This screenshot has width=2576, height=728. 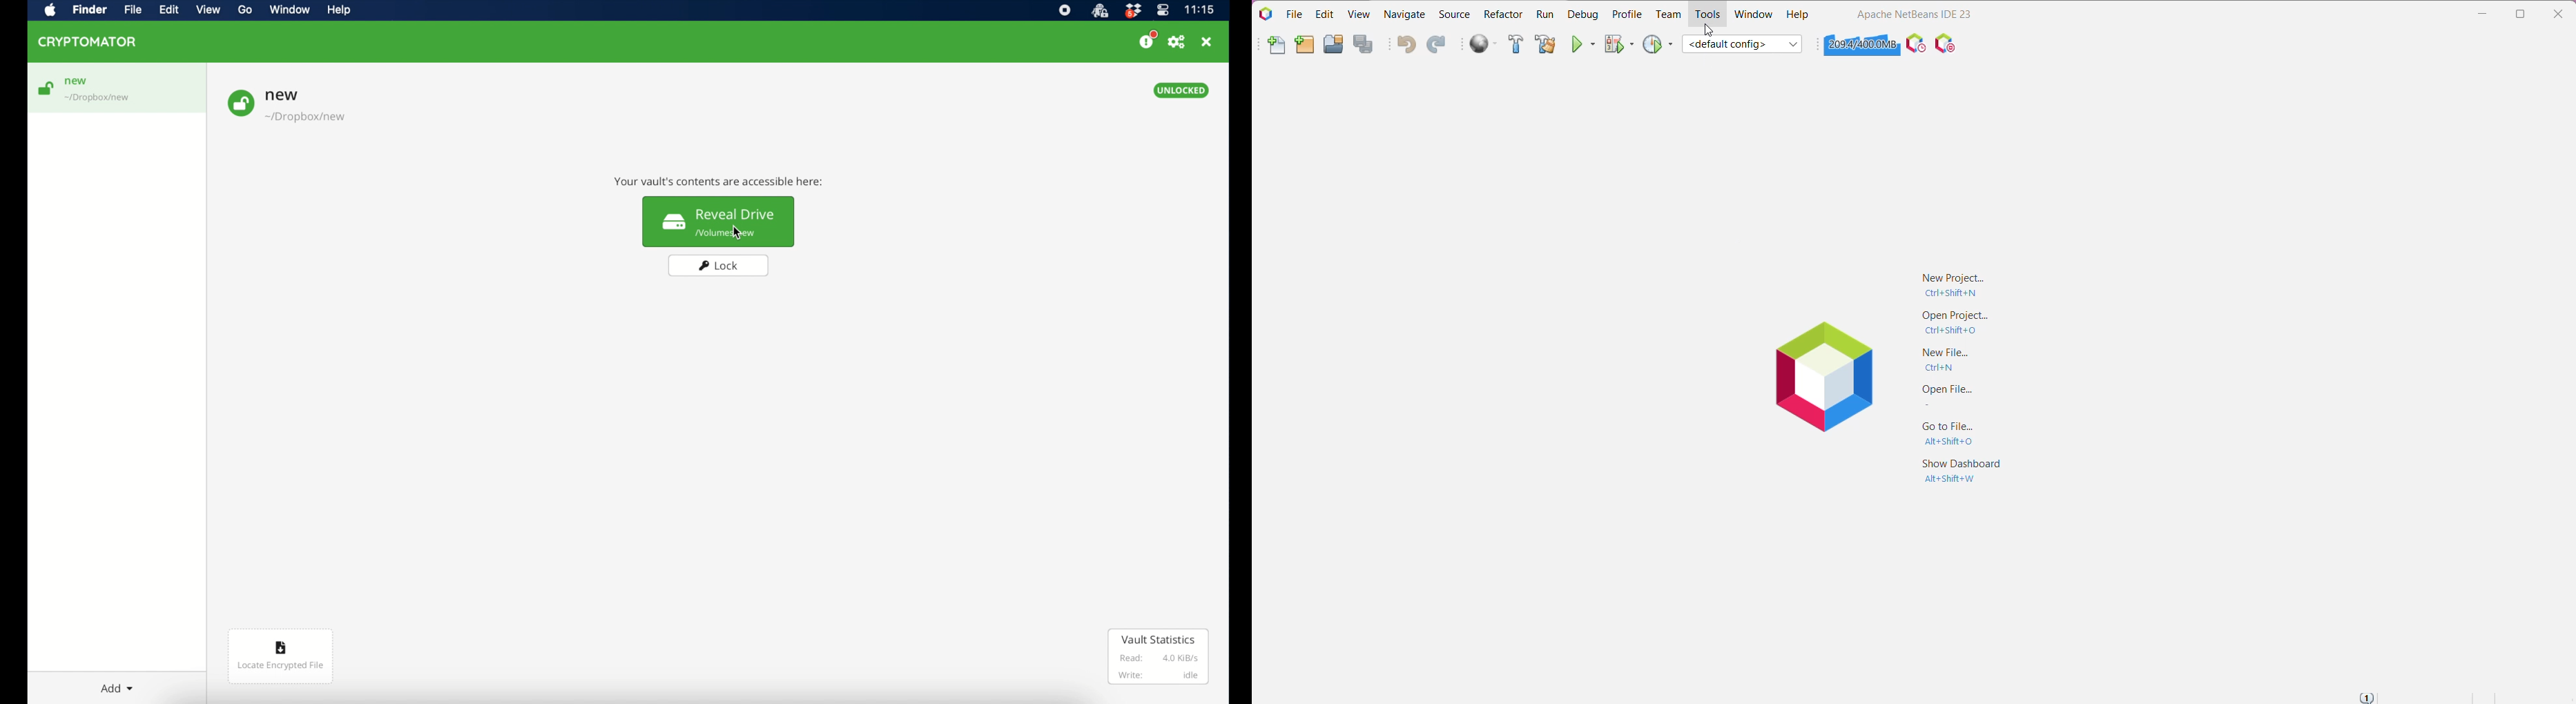 I want to click on new, so click(x=282, y=95).